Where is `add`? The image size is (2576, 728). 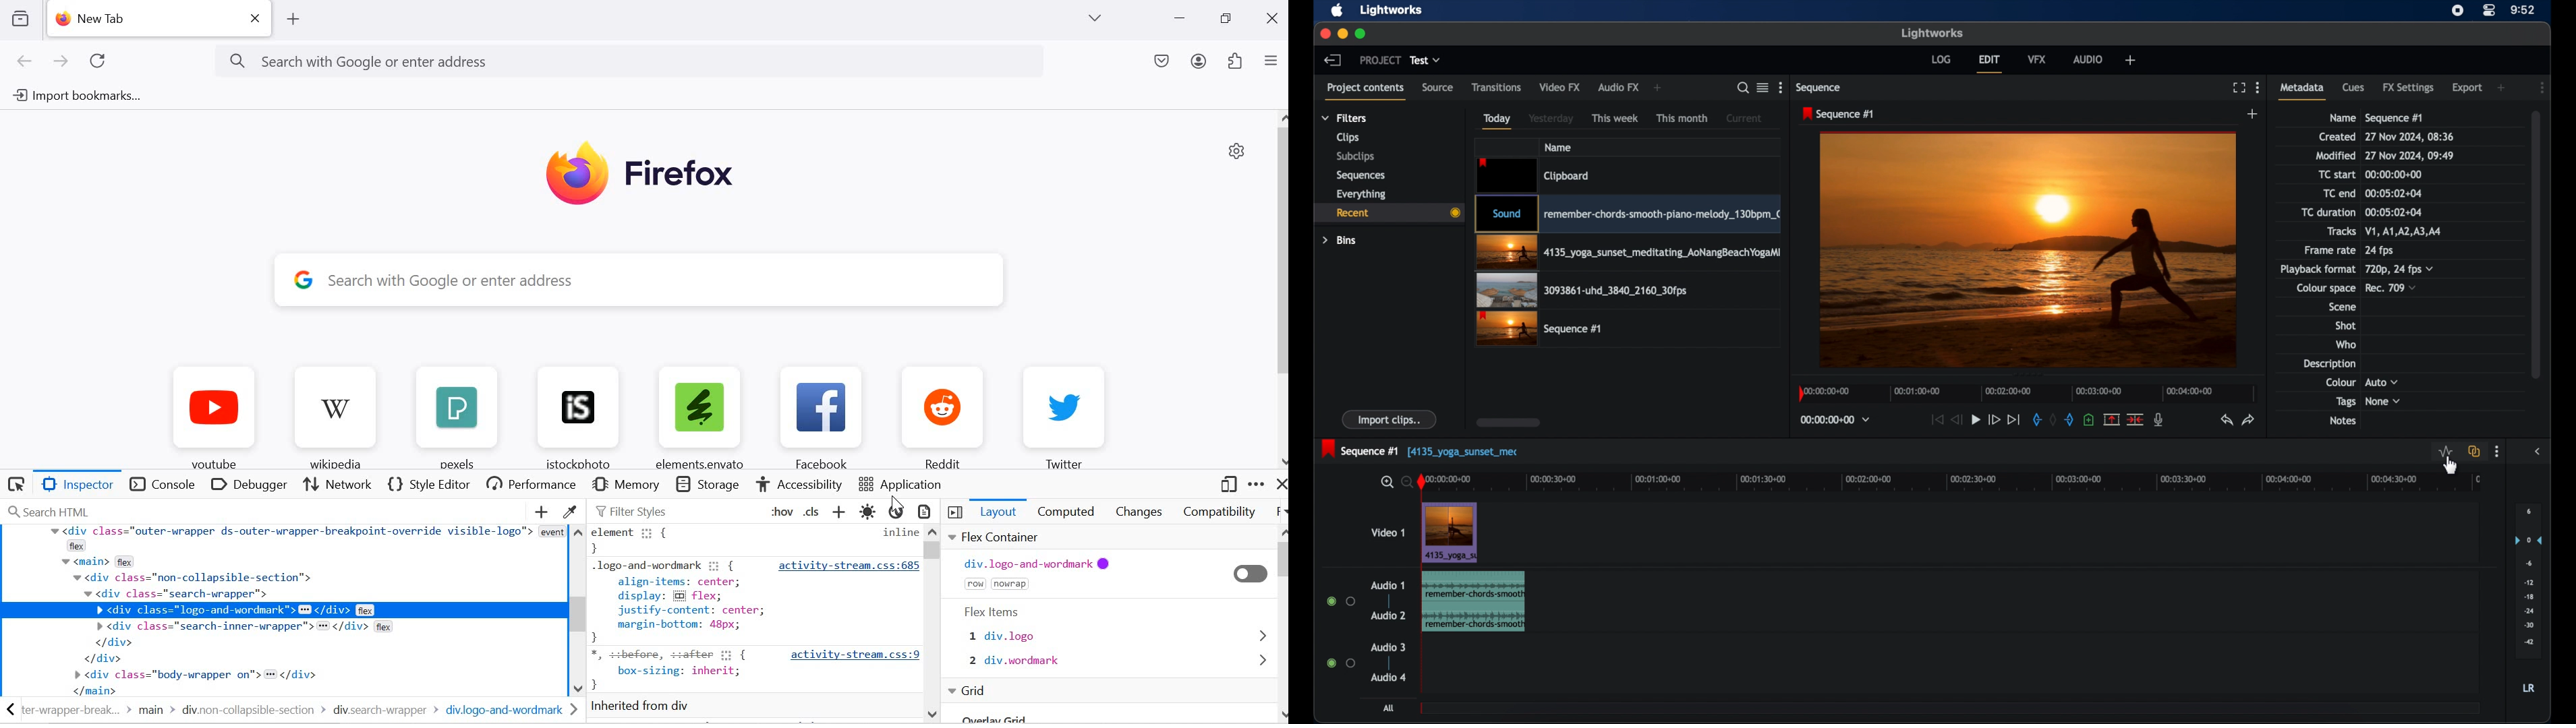 add is located at coordinates (2502, 87).